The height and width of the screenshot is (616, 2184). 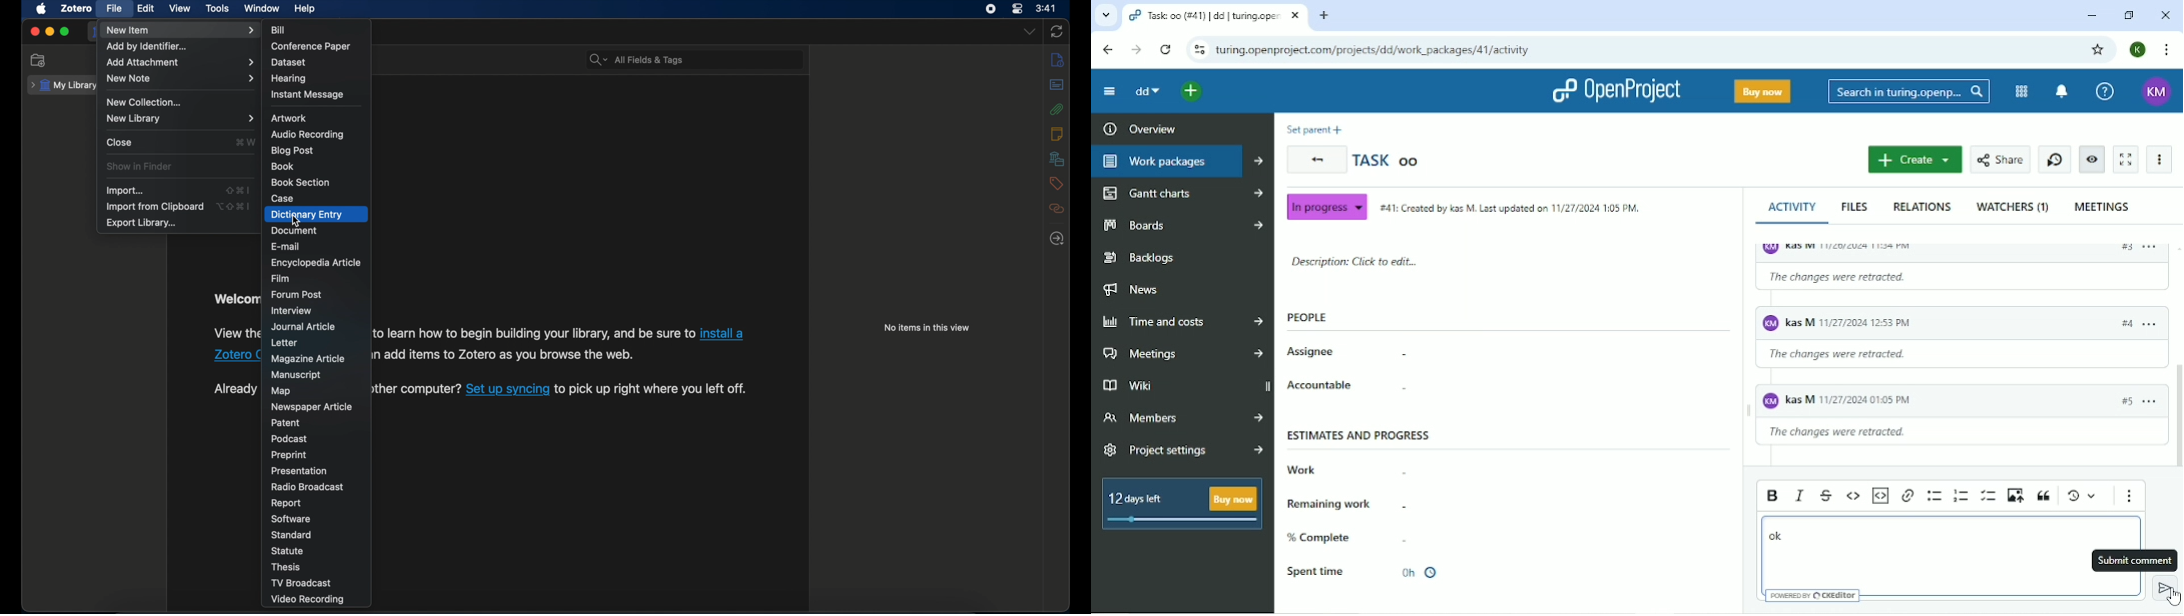 I want to click on hearing, so click(x=289, y=79).